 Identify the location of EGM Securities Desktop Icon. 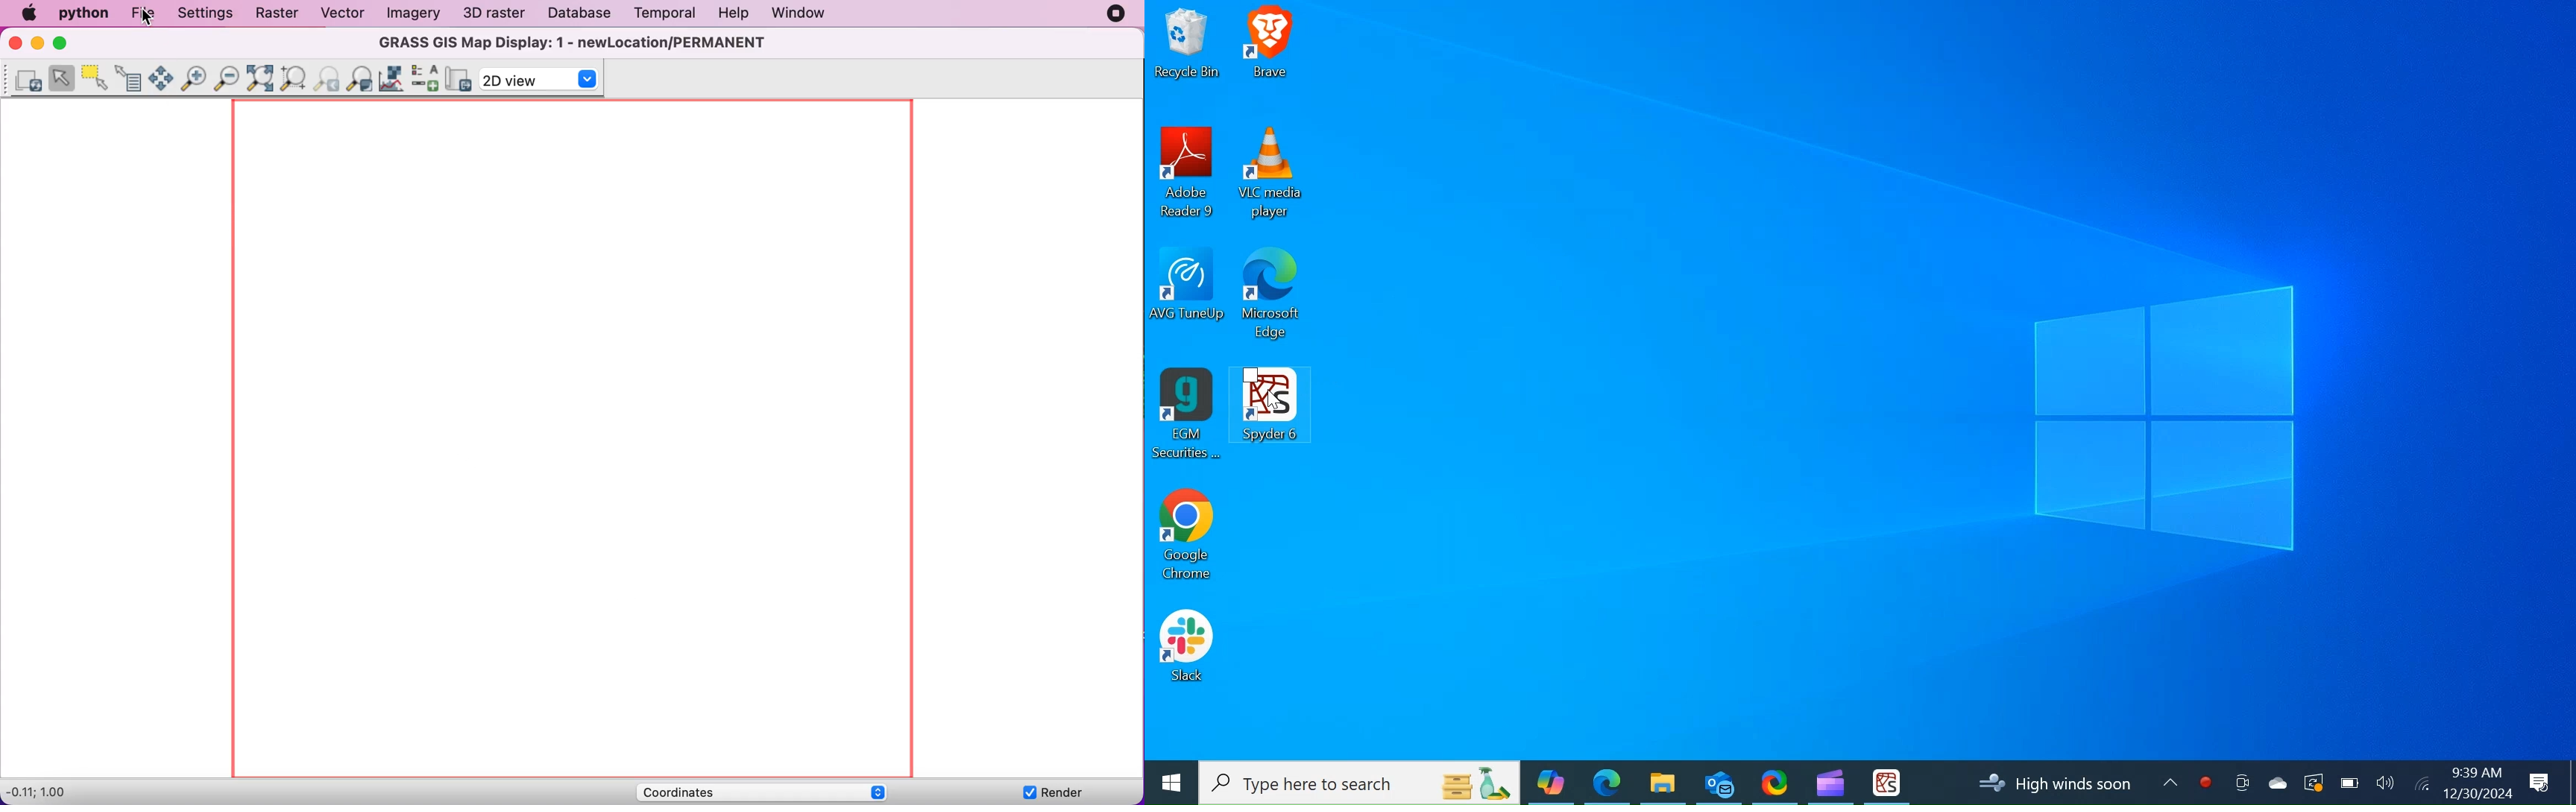
(1186, 415).